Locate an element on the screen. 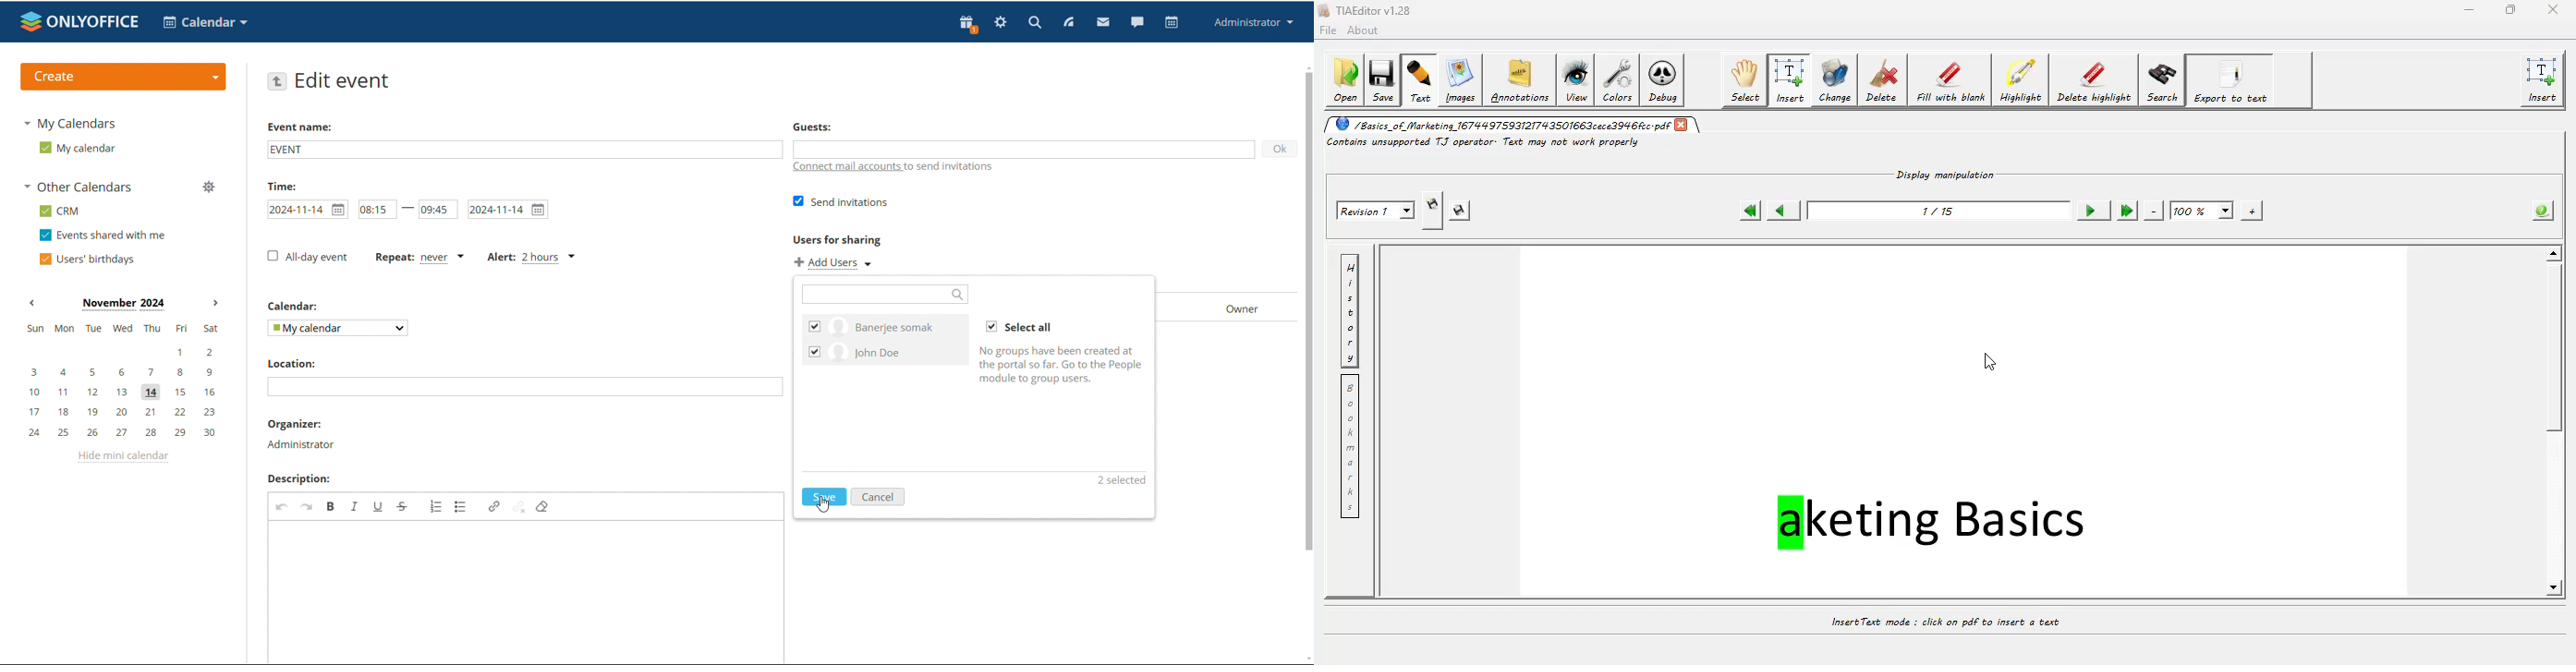  Users for sharing is located at coordinates (837, 240).